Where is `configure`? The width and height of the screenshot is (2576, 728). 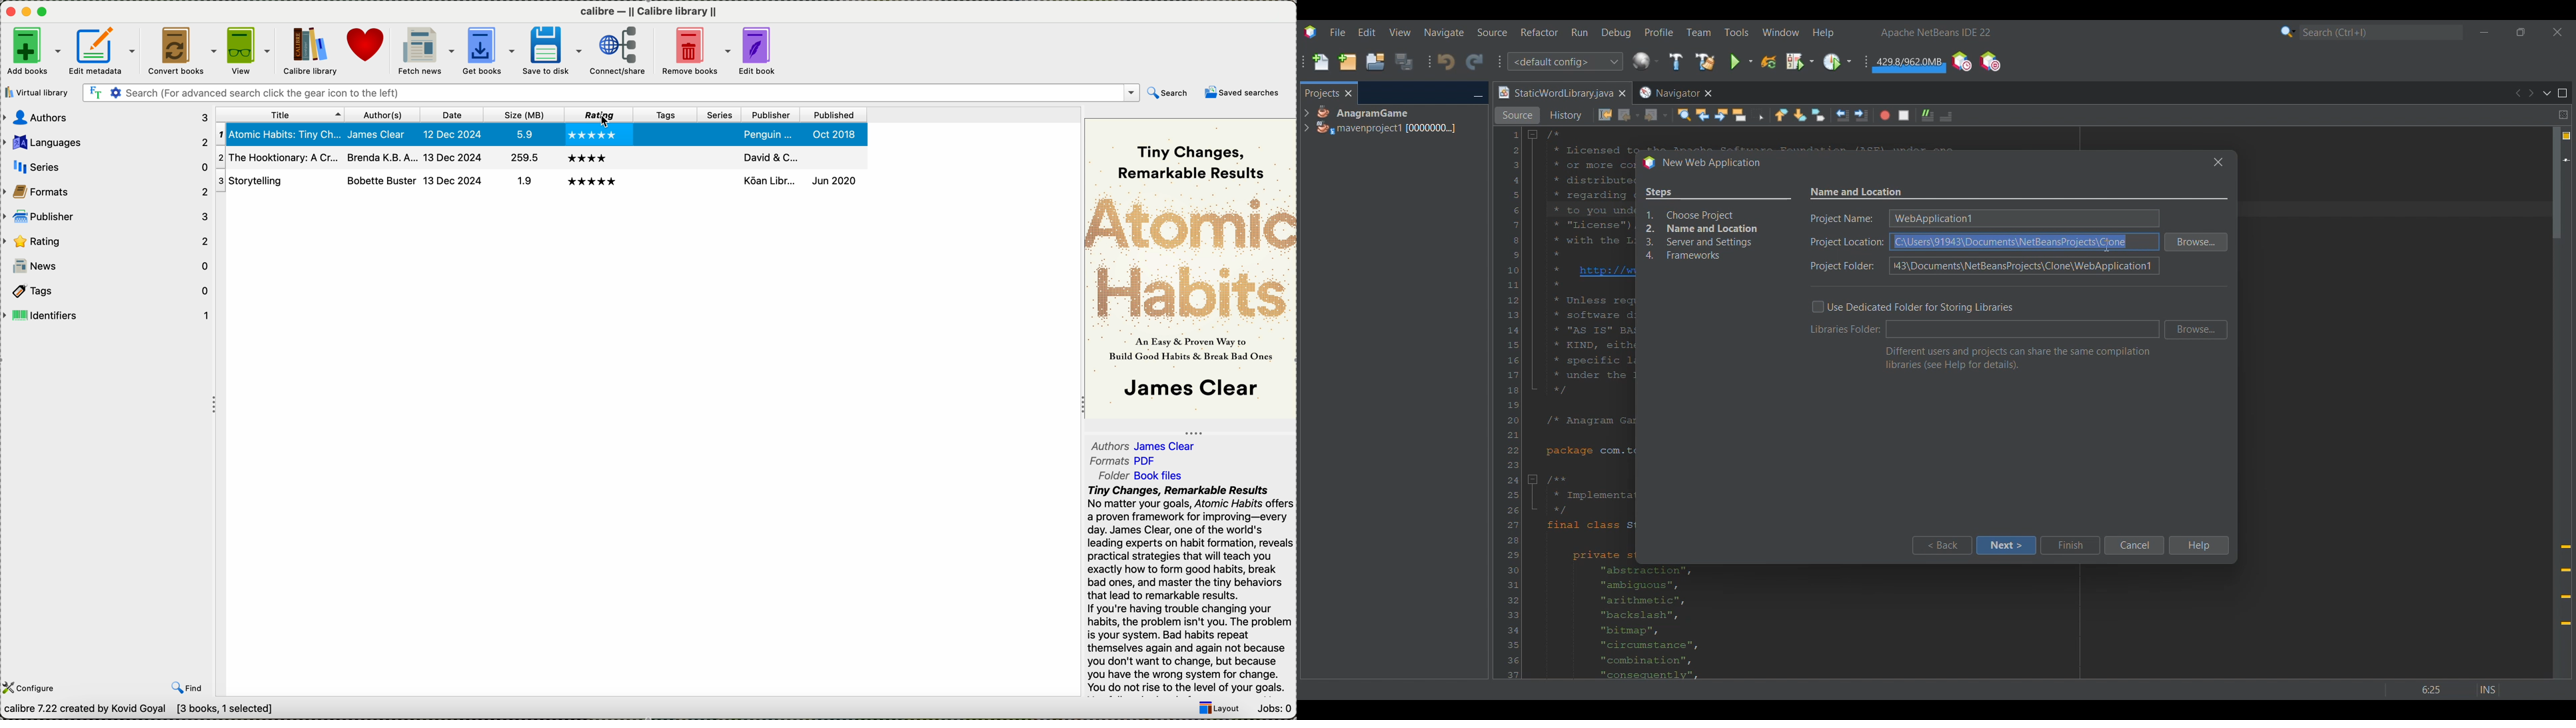
configure is located at coordinates (33, 687).